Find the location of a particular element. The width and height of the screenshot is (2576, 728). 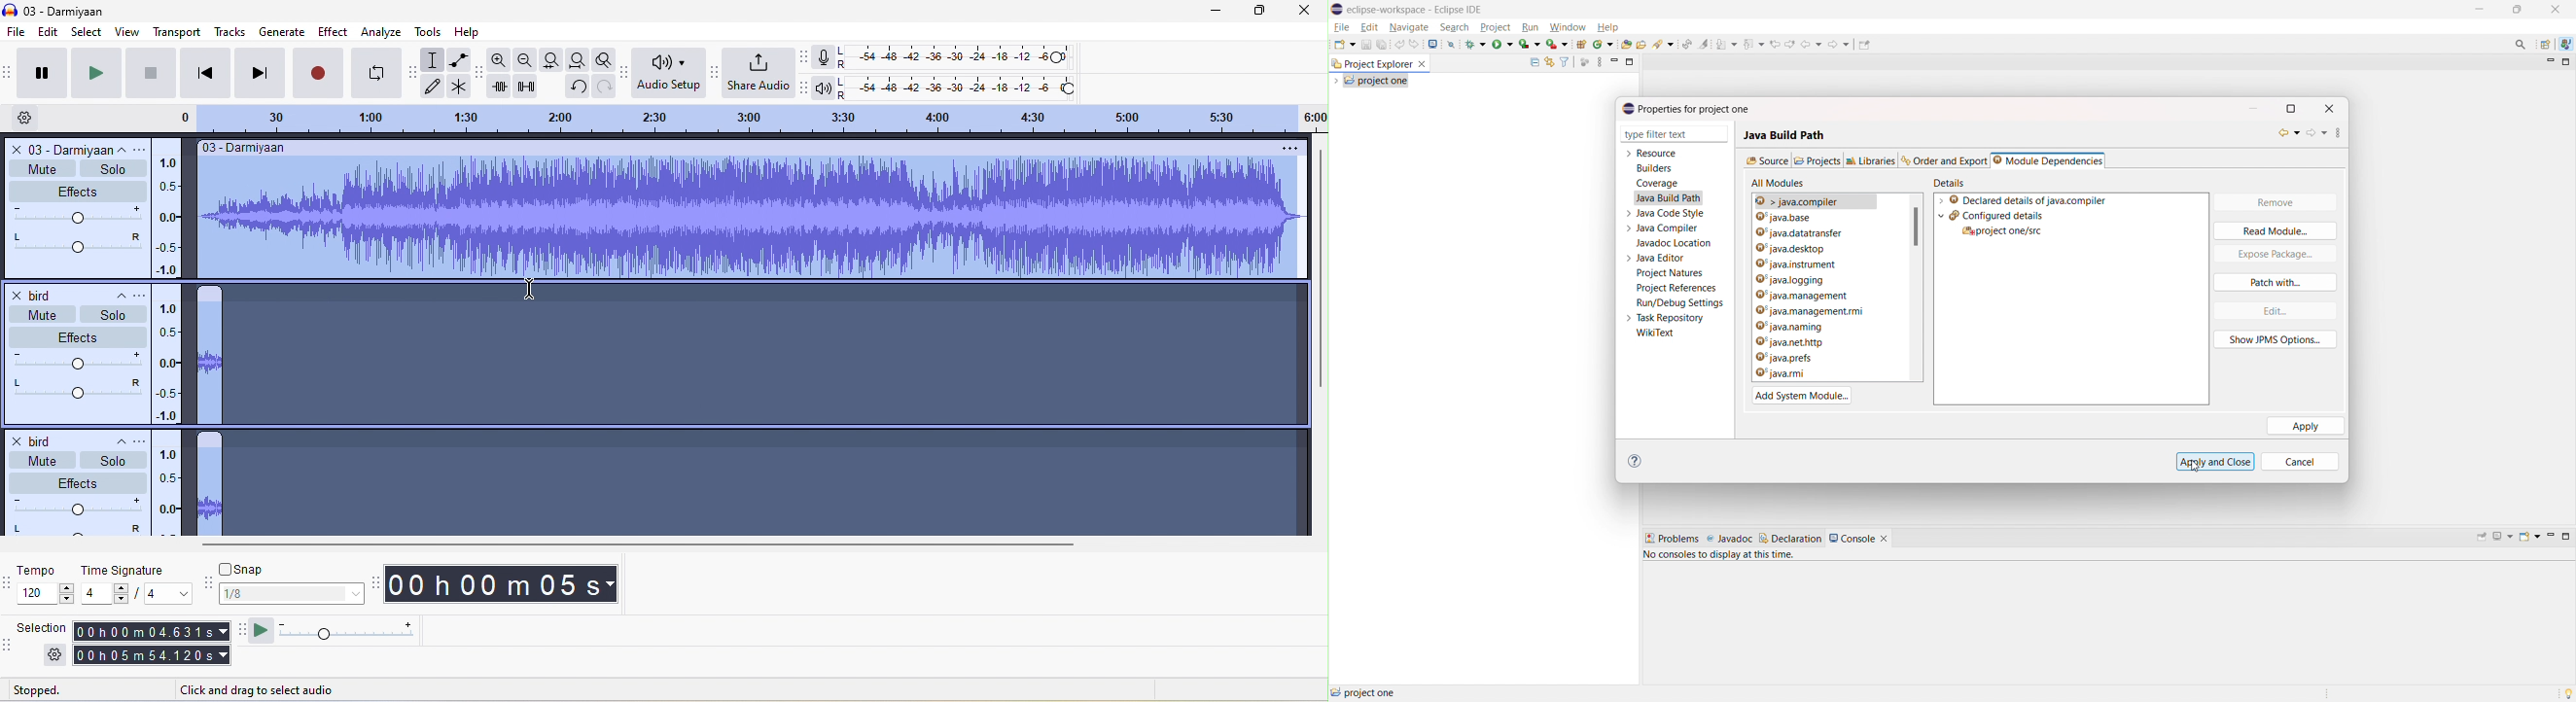

solo is located at coordinates (113, 169).